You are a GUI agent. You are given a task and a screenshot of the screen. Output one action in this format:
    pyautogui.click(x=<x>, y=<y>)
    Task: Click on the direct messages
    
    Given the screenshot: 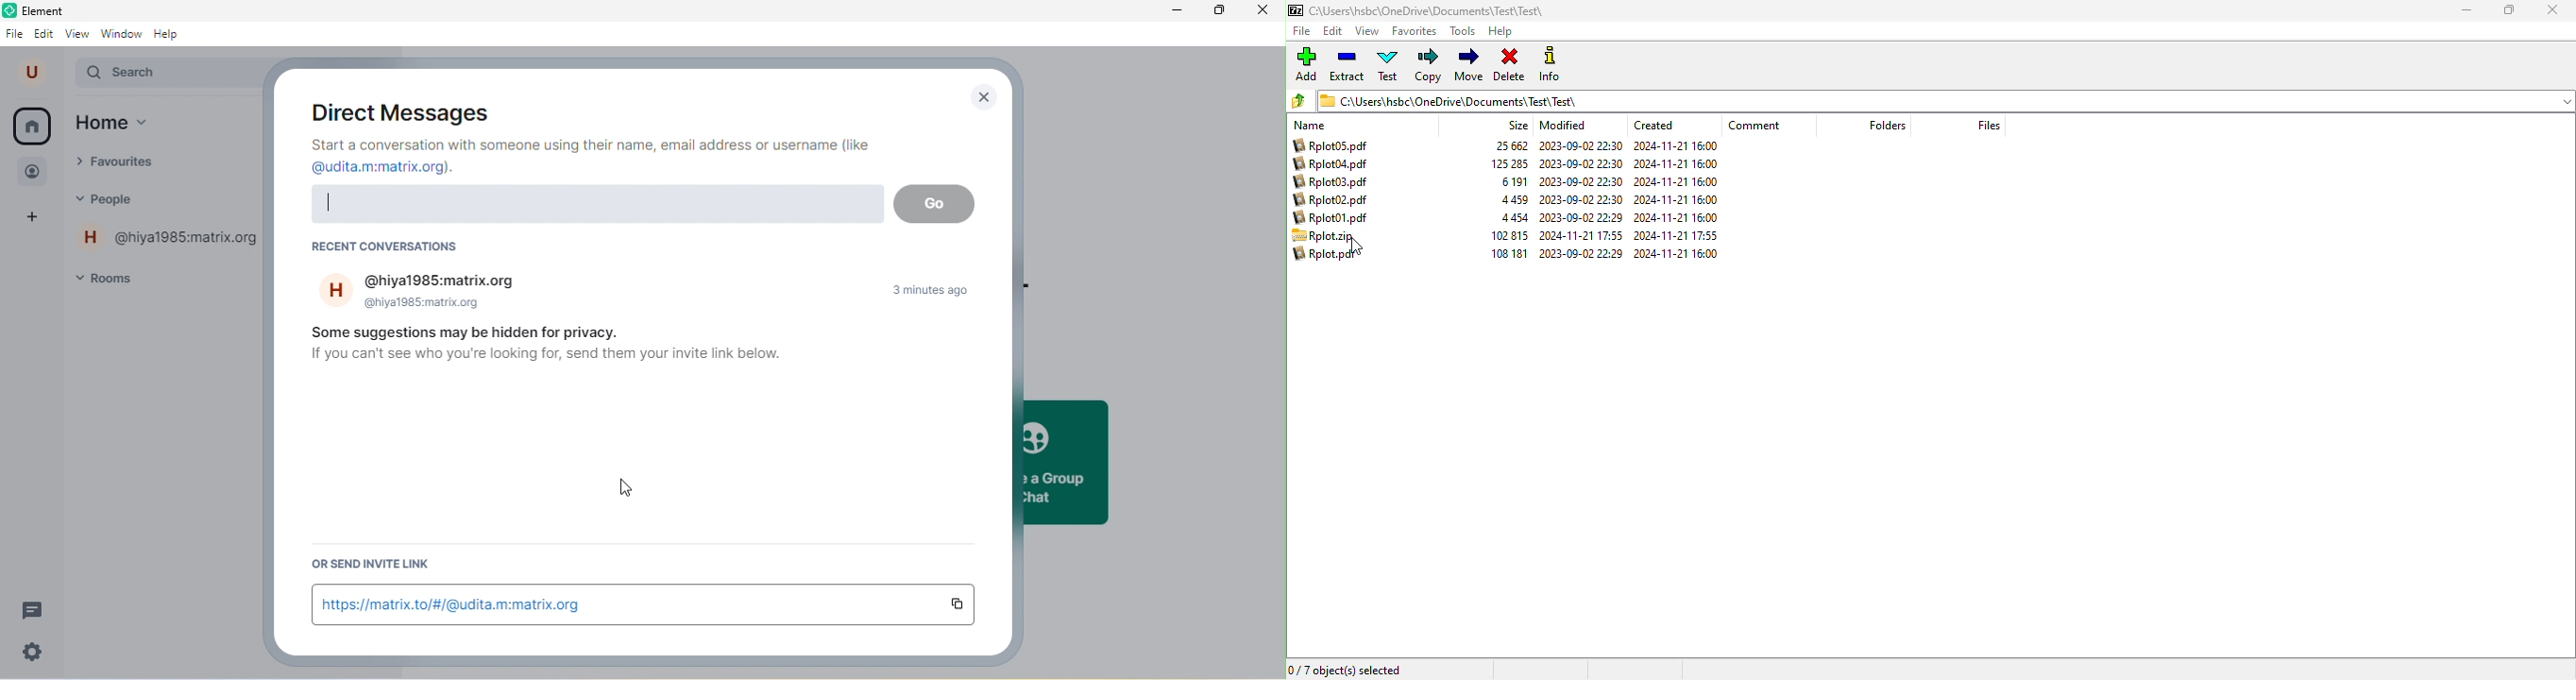 What is the action you would take?
    pyautogui.click(x=395, y=108)
    